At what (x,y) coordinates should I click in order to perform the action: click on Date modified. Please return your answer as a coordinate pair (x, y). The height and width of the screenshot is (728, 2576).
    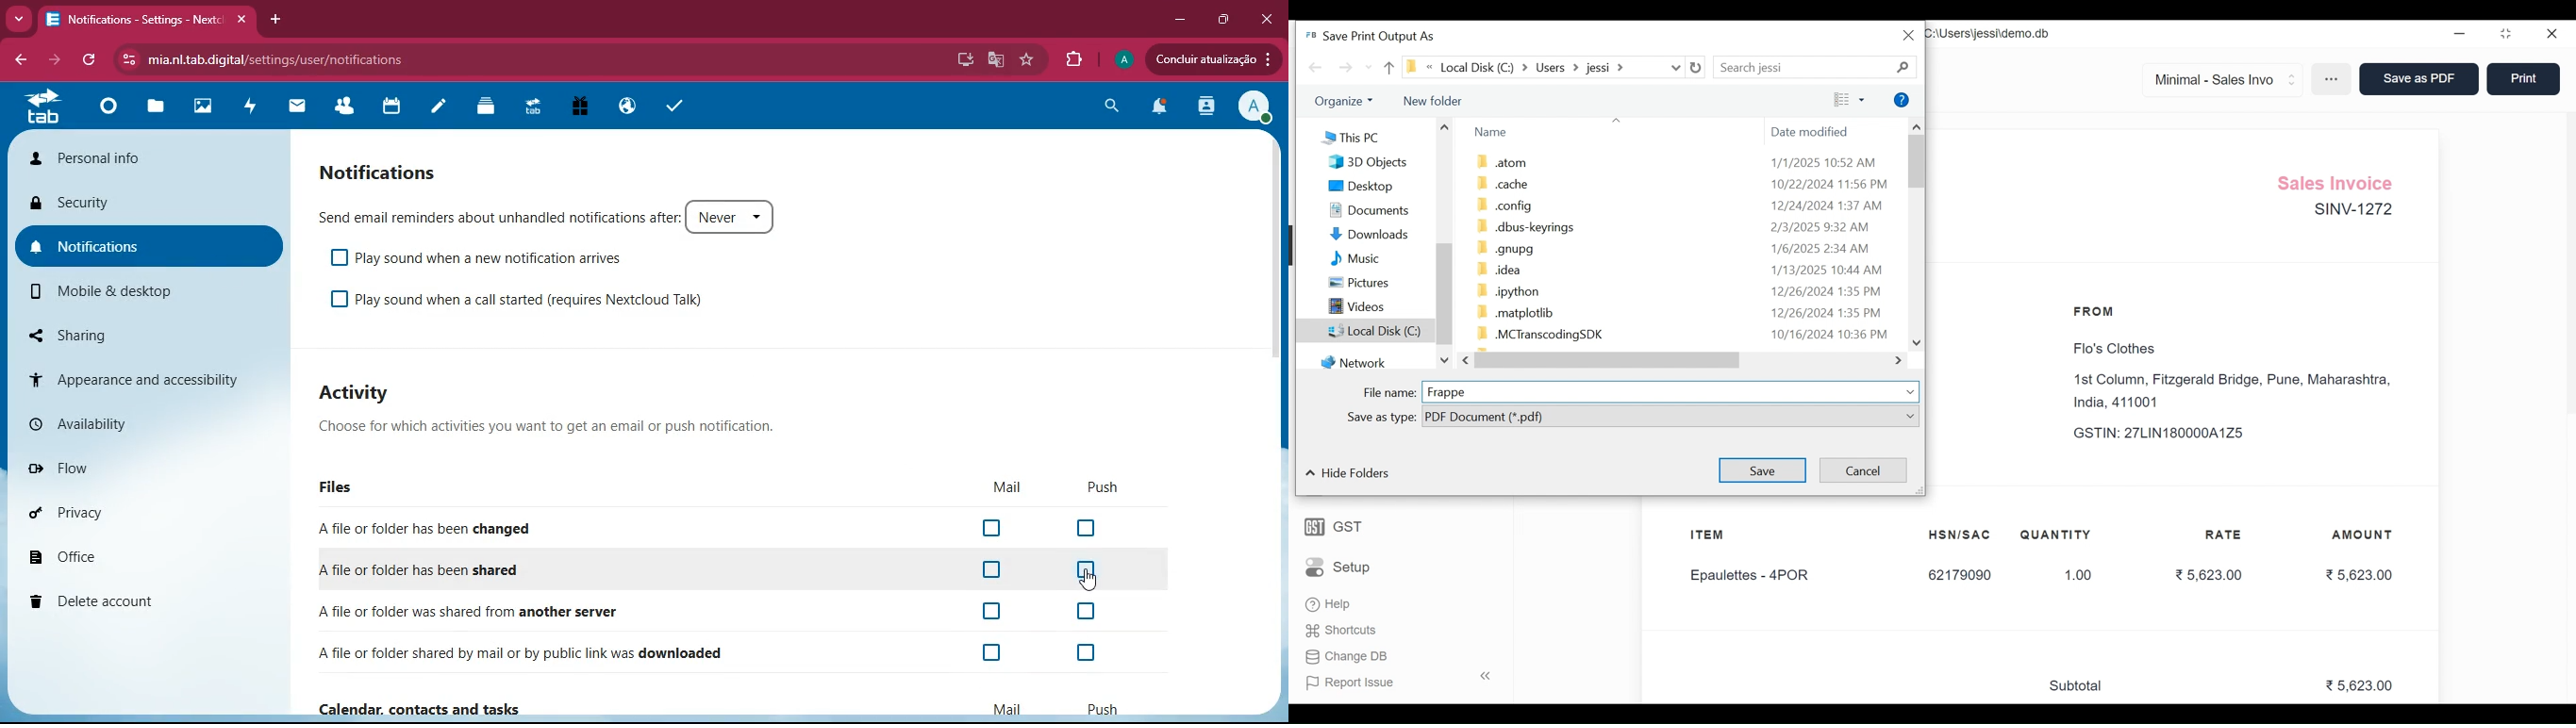
    Looking at the image, I should click on (1814, 134).